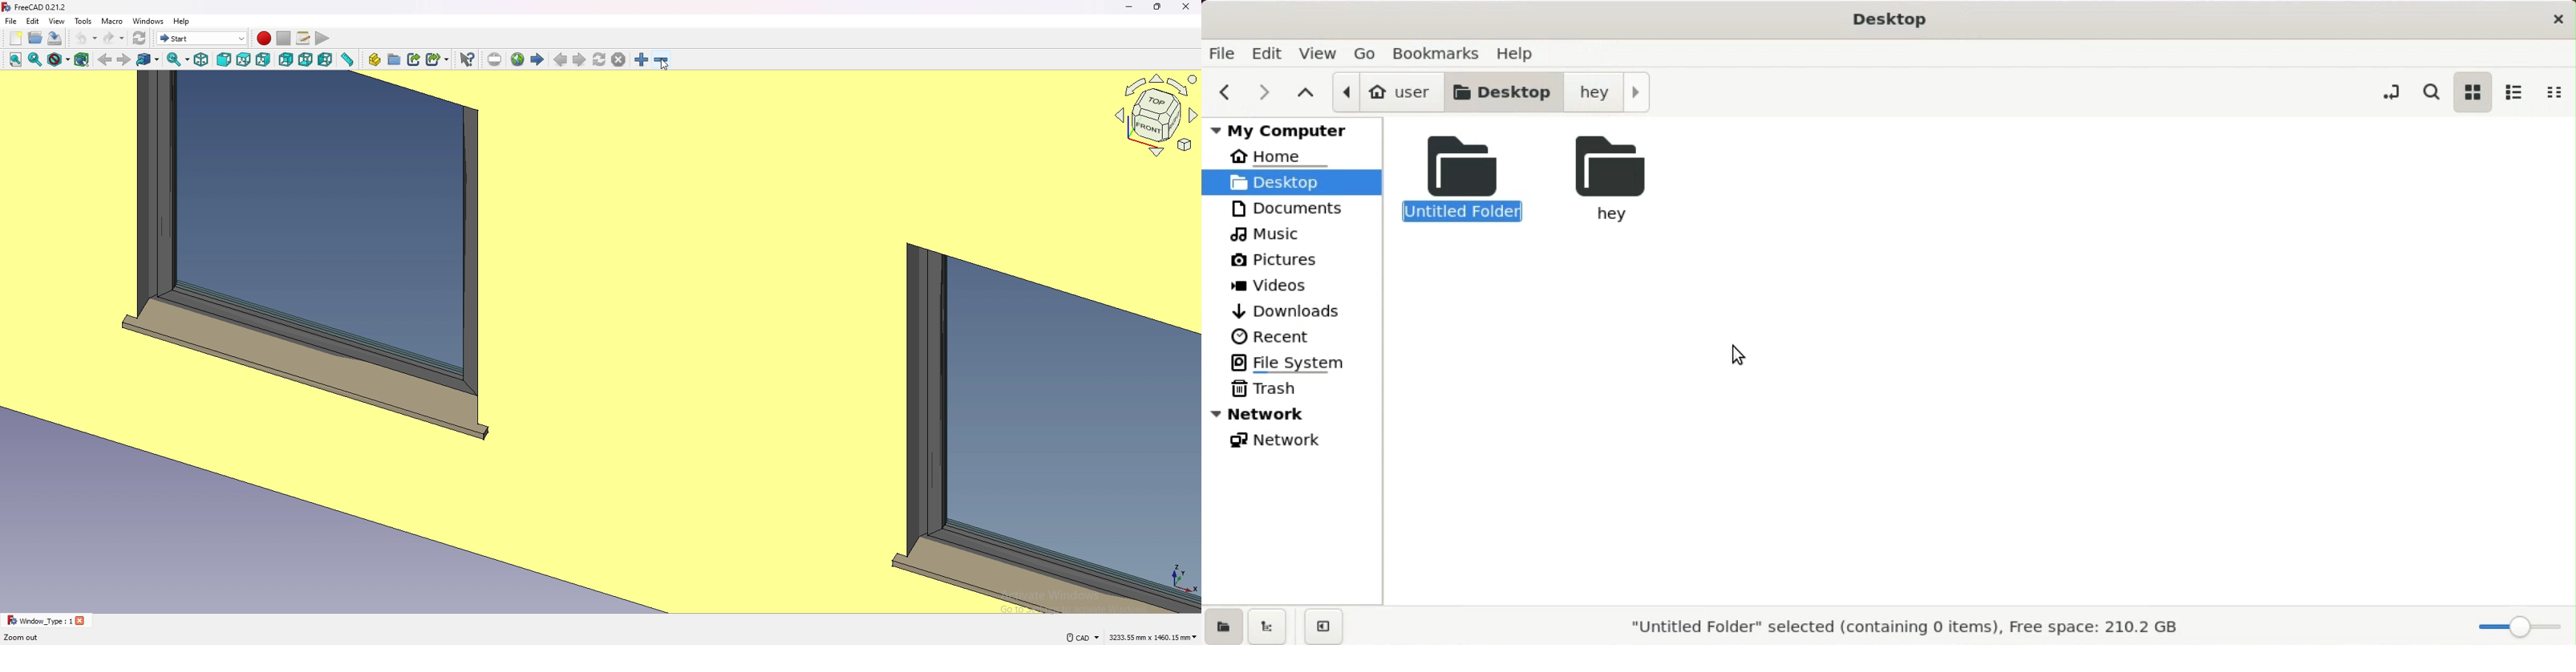  What do you see at coordinates (182, 21) in the screenshot?
I see `help` at bounding box center [182, 21].